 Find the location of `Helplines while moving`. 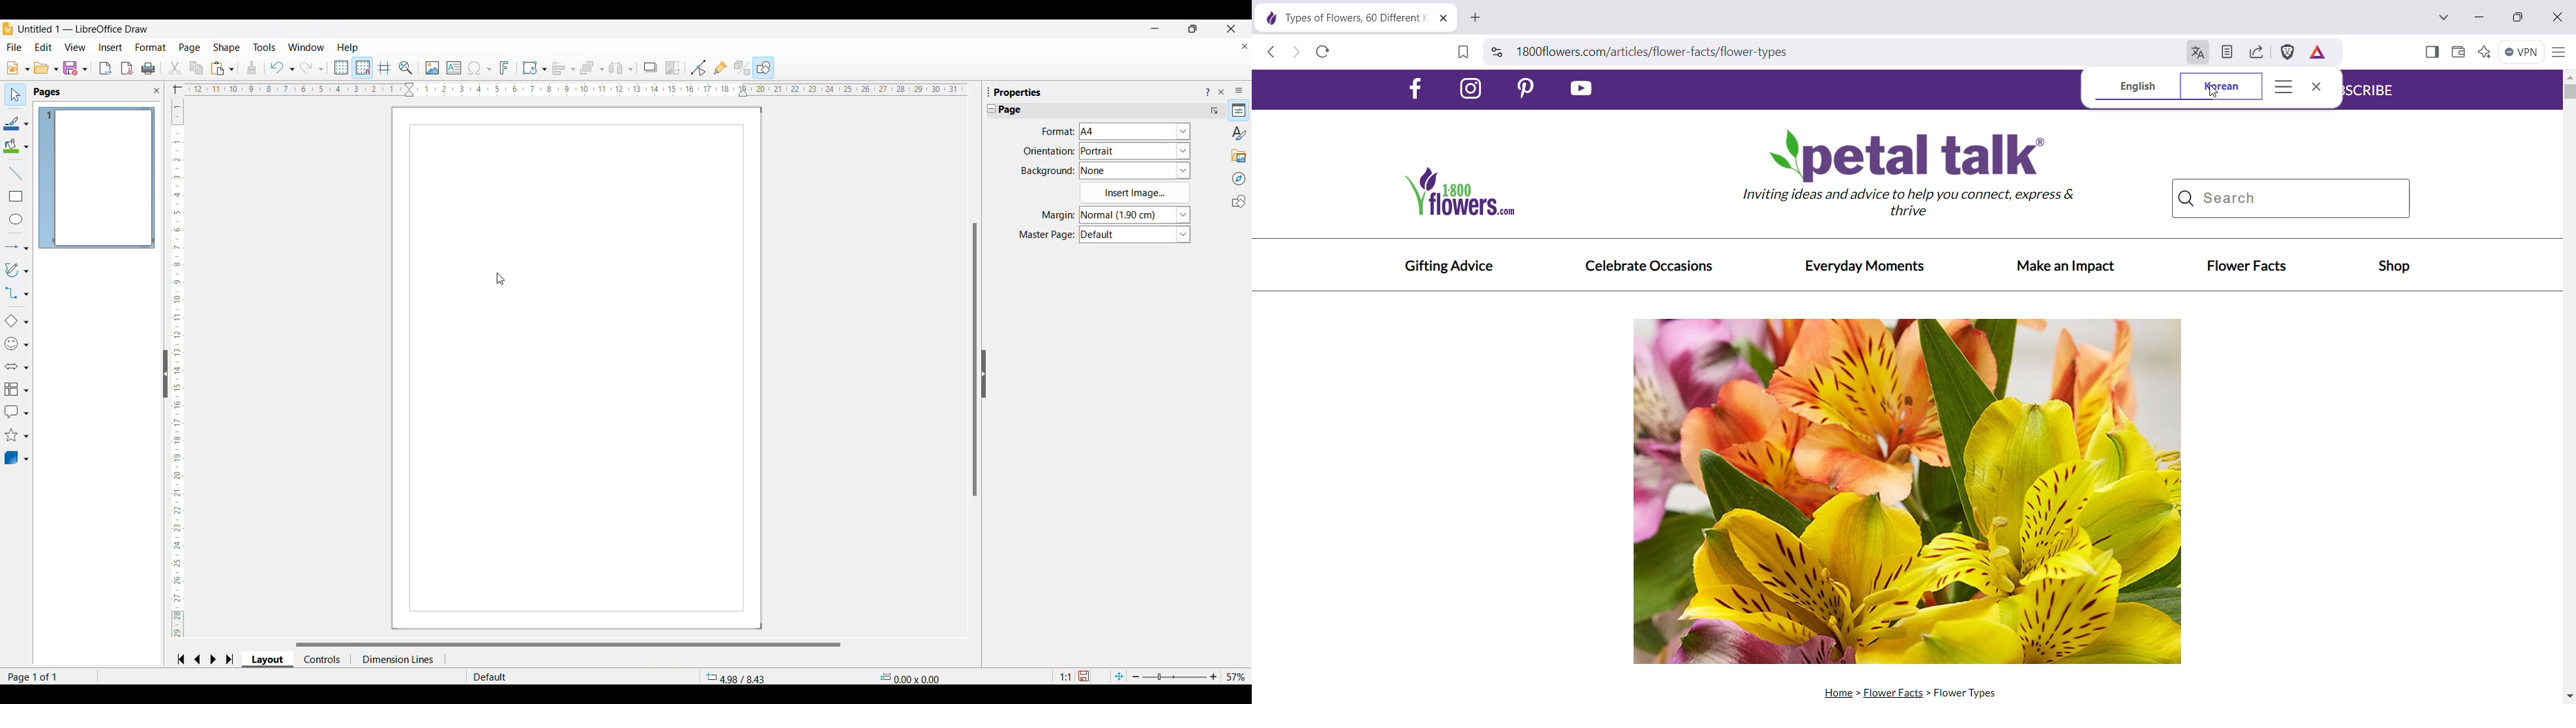

Helplines while moving is located at coordinates (385, 68).